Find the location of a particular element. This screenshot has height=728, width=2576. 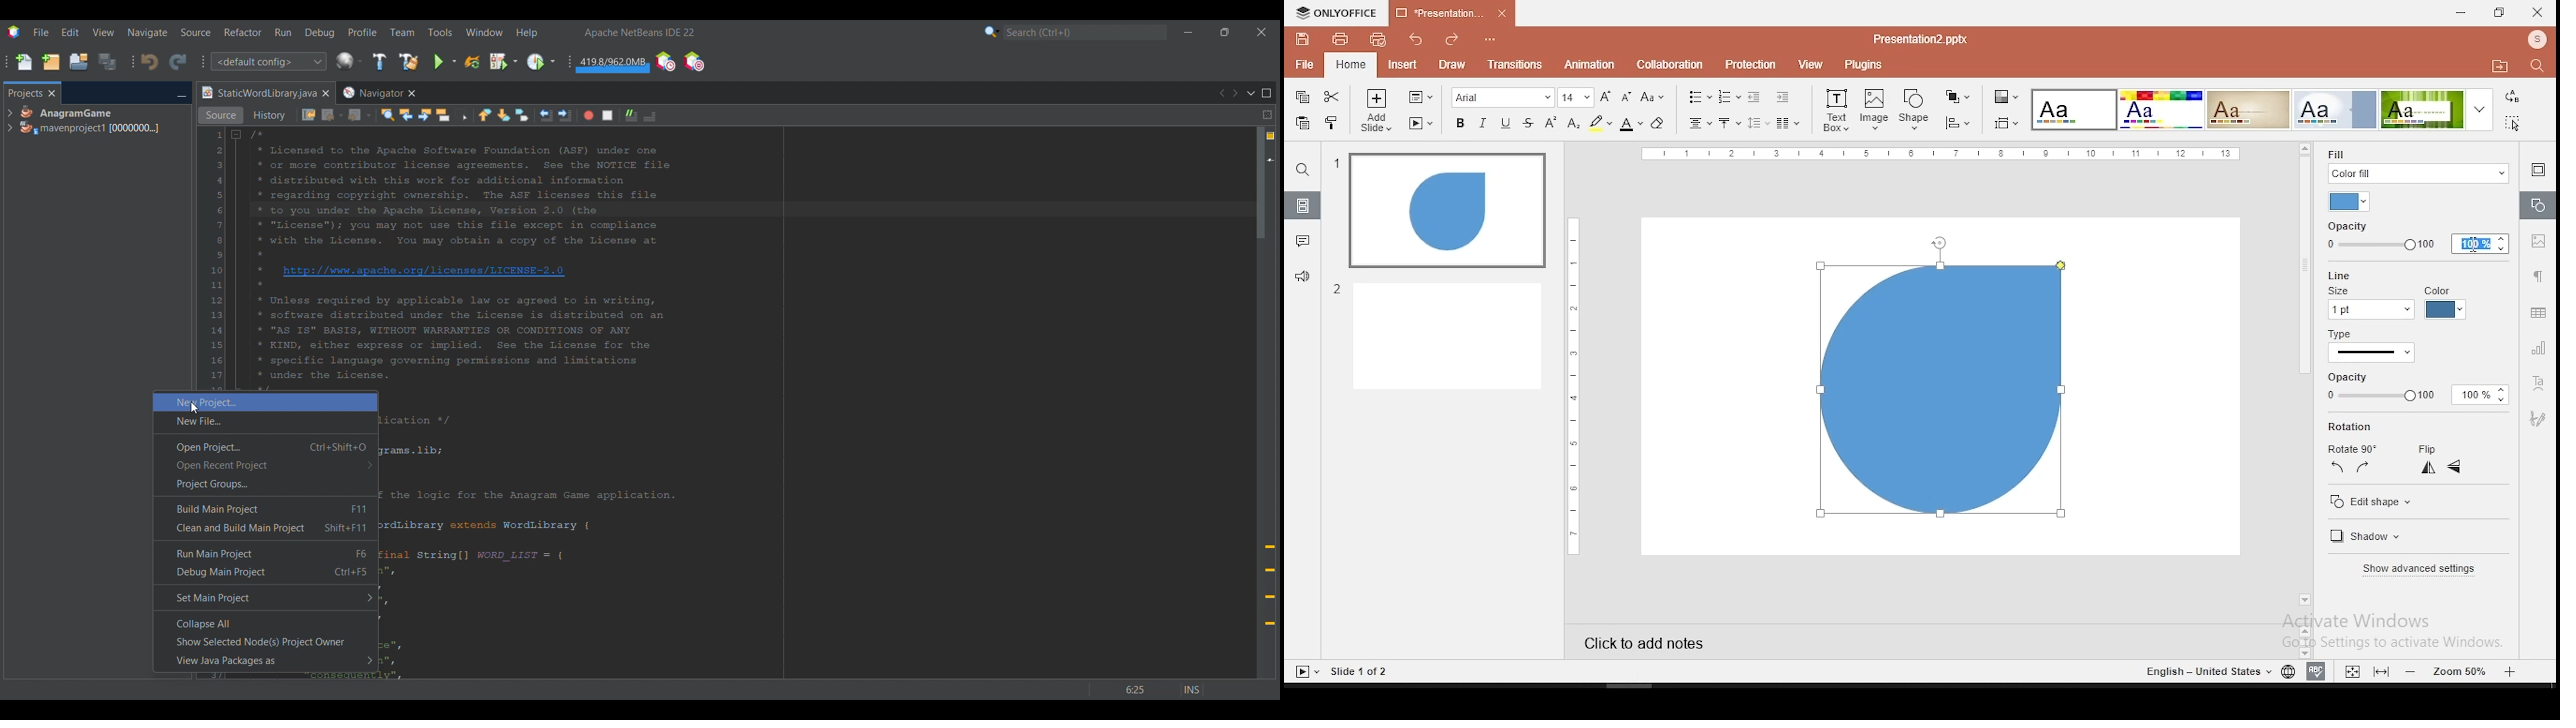

bullets is located at coordinates (1696, 97).